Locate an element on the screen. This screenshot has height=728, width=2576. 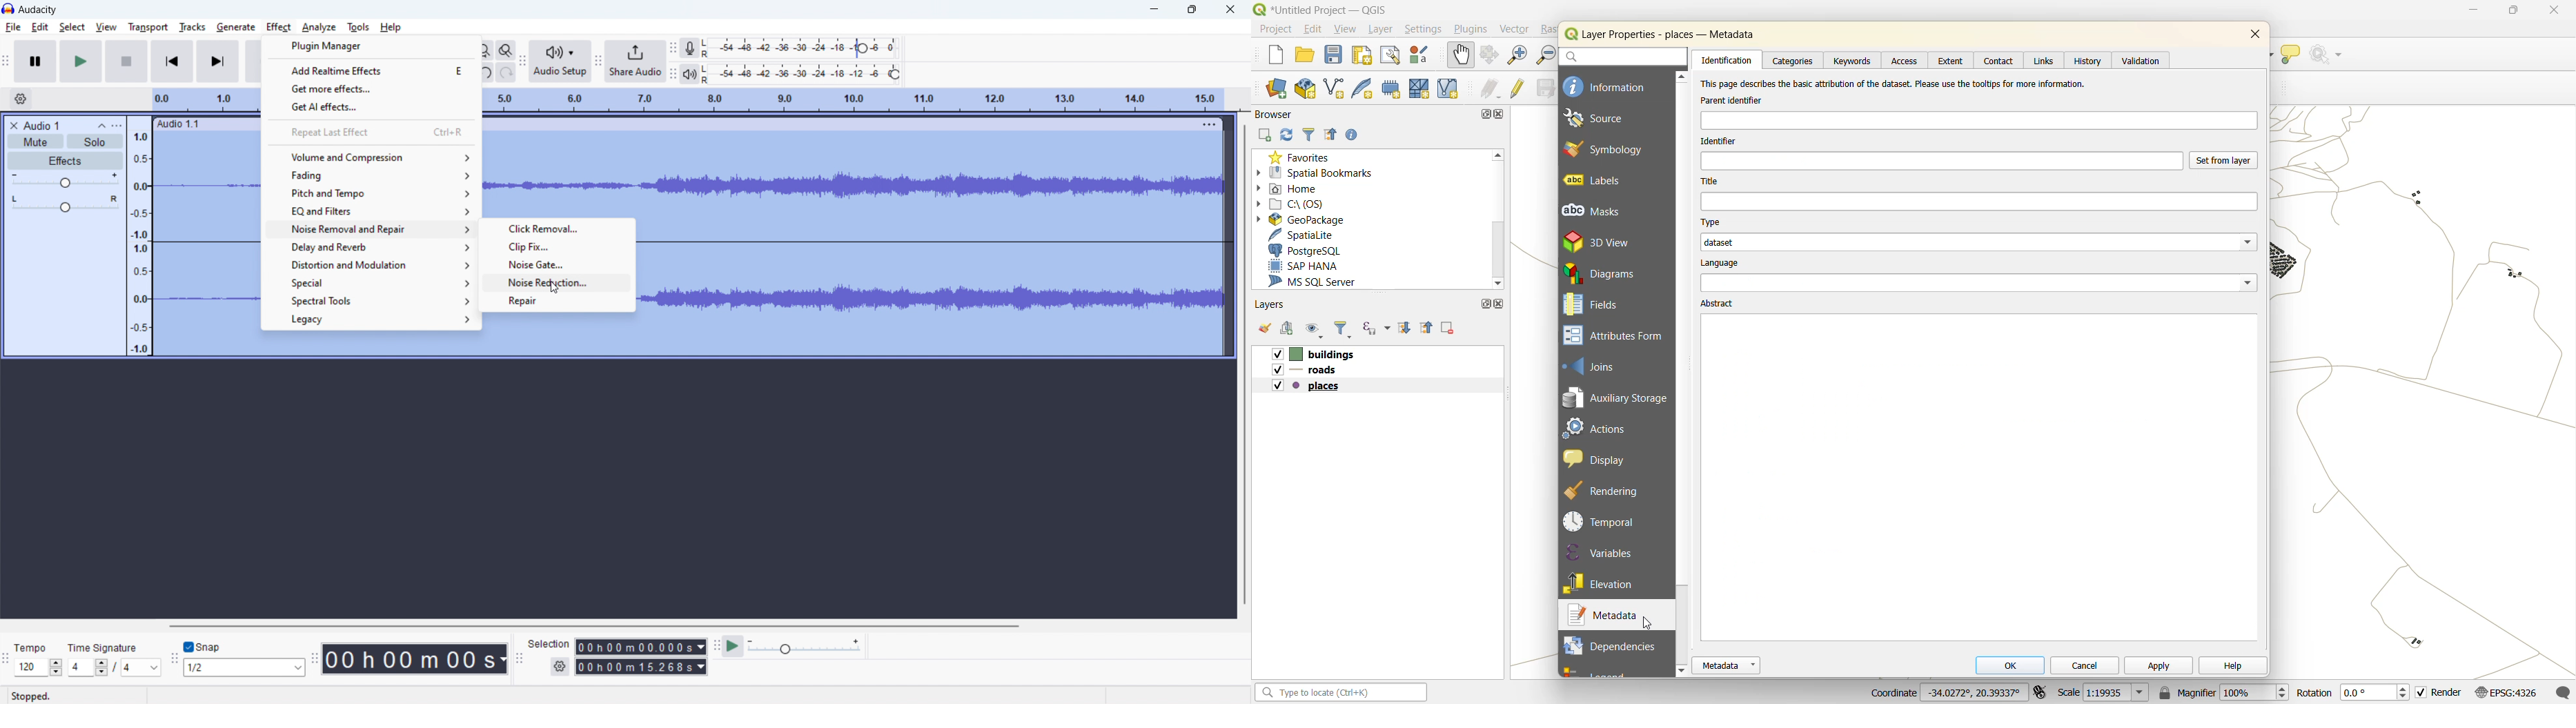
favorites is located at coordinates (1305, 157).